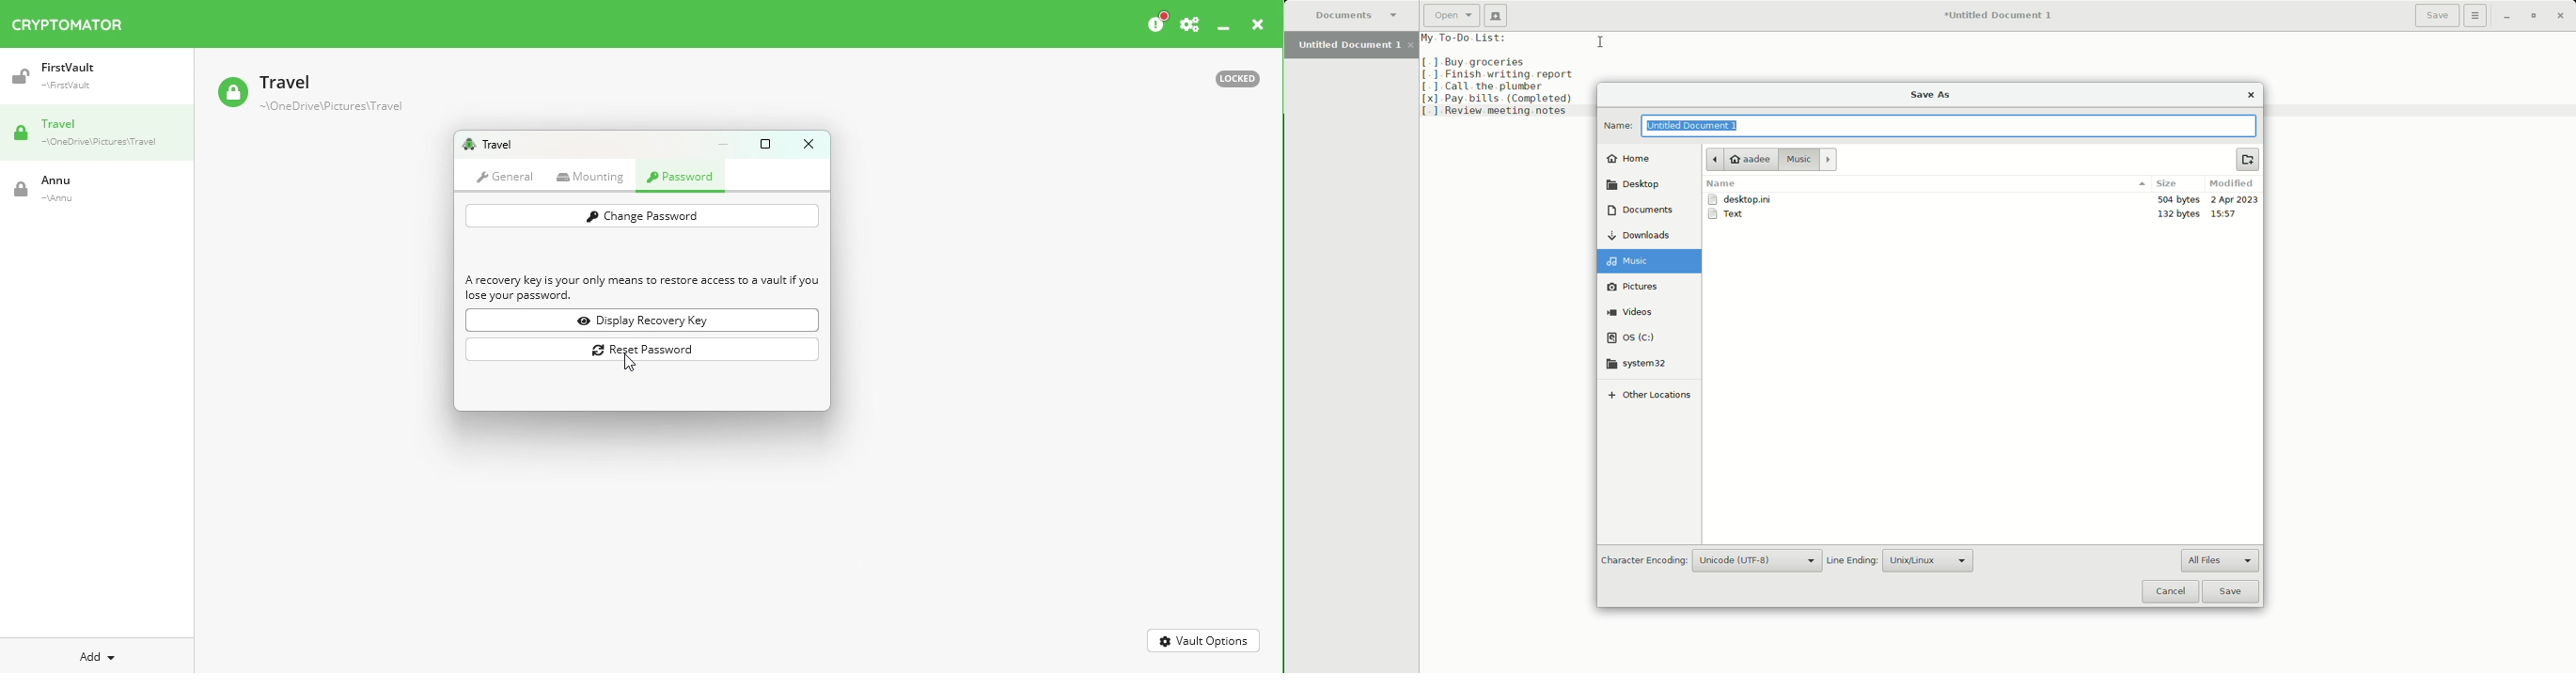 This screenshot has height=700, width=2576. I want to click on Open, so click(1450, 15).